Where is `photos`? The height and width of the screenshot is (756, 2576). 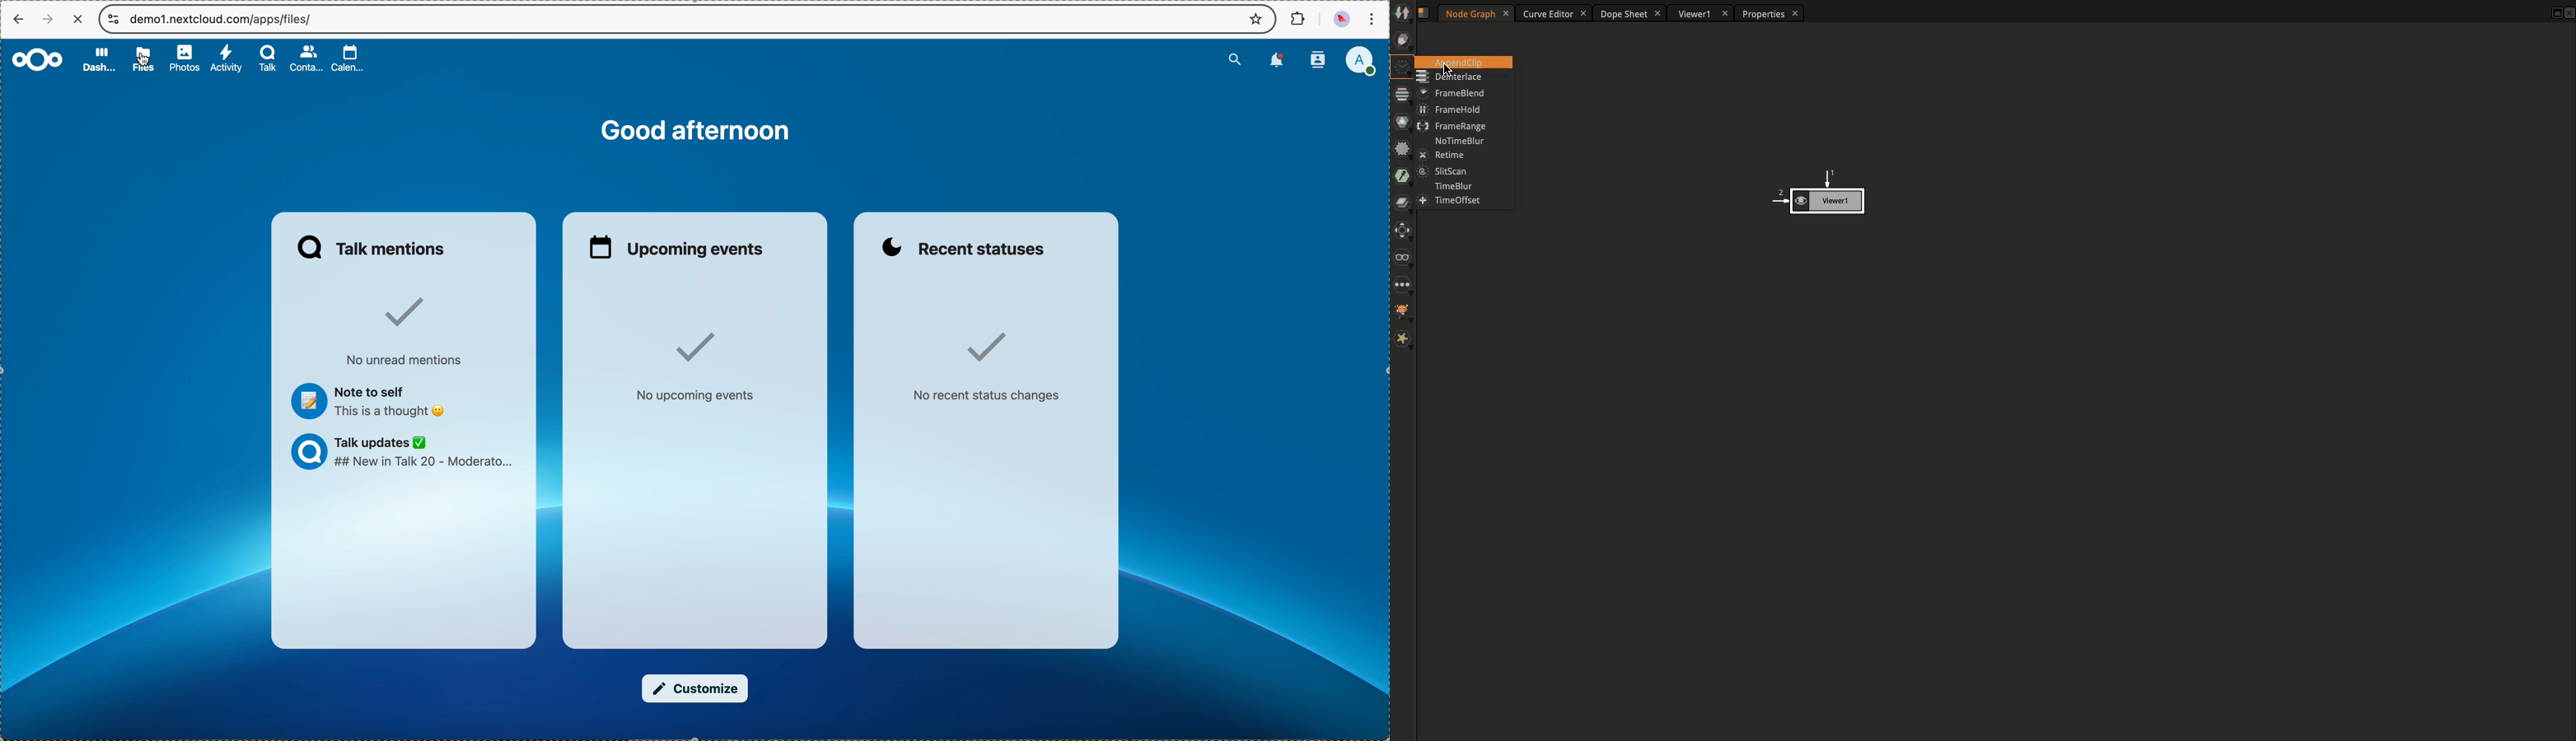
photos is located at coordinates (186, 58).